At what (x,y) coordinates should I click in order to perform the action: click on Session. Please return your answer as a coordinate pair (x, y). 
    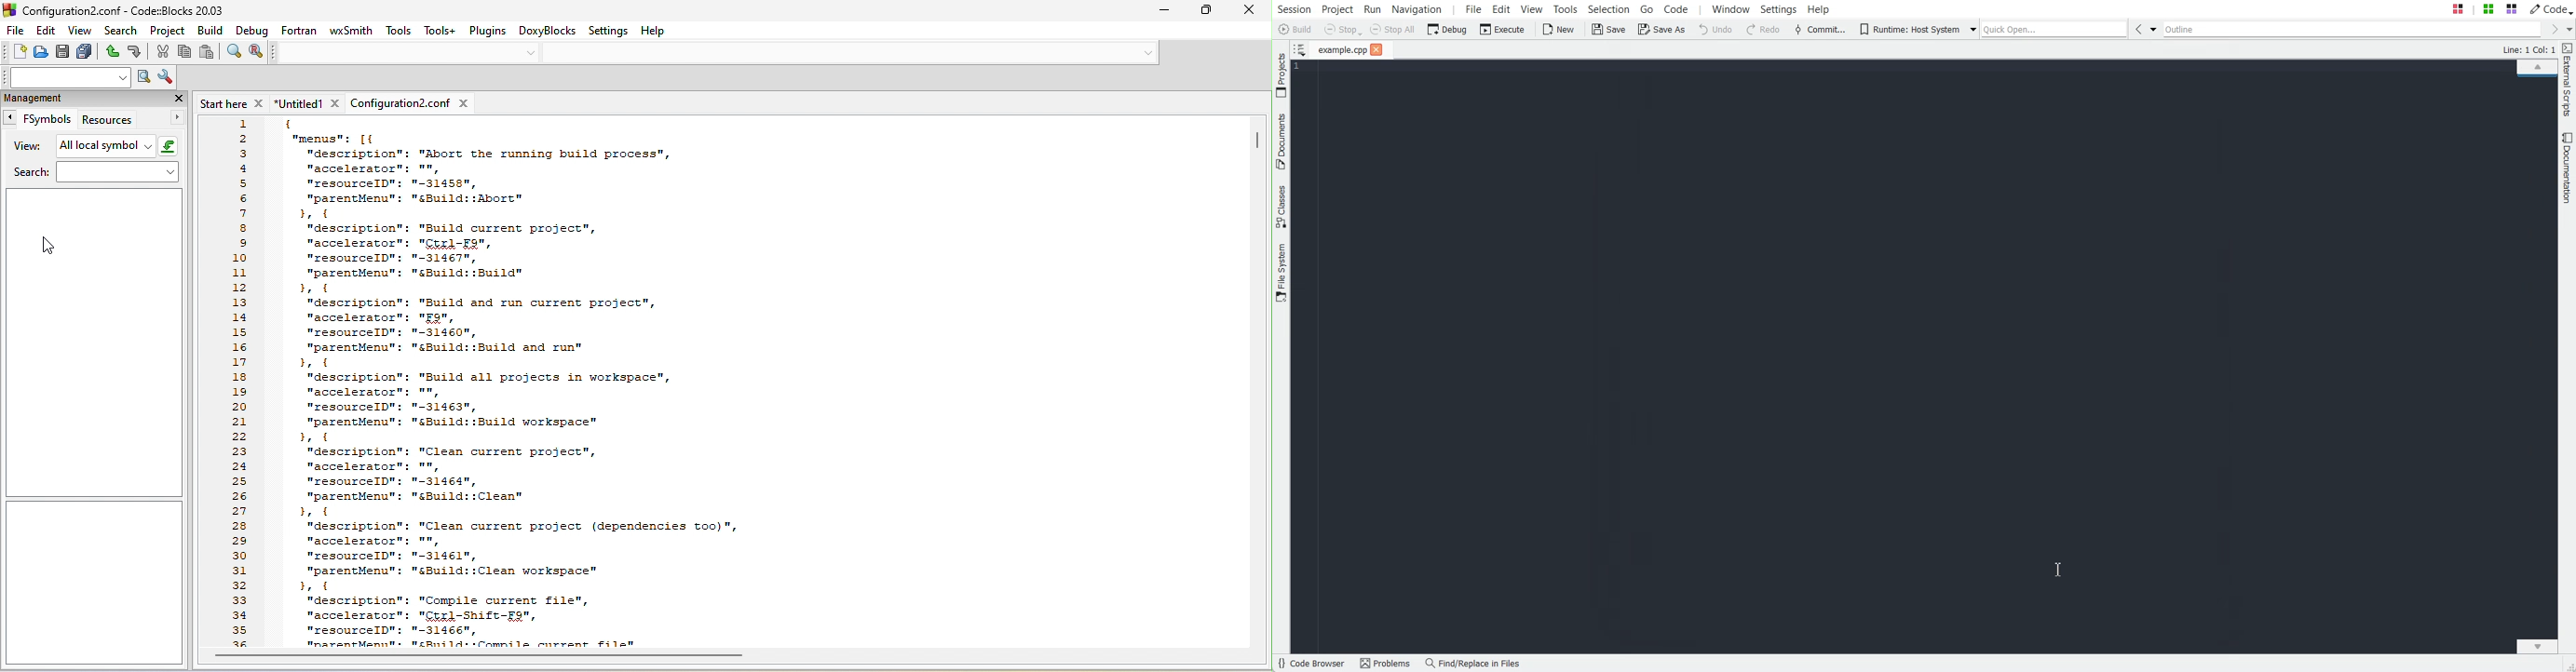
    Looking at the image, I should click on (1294, 9).